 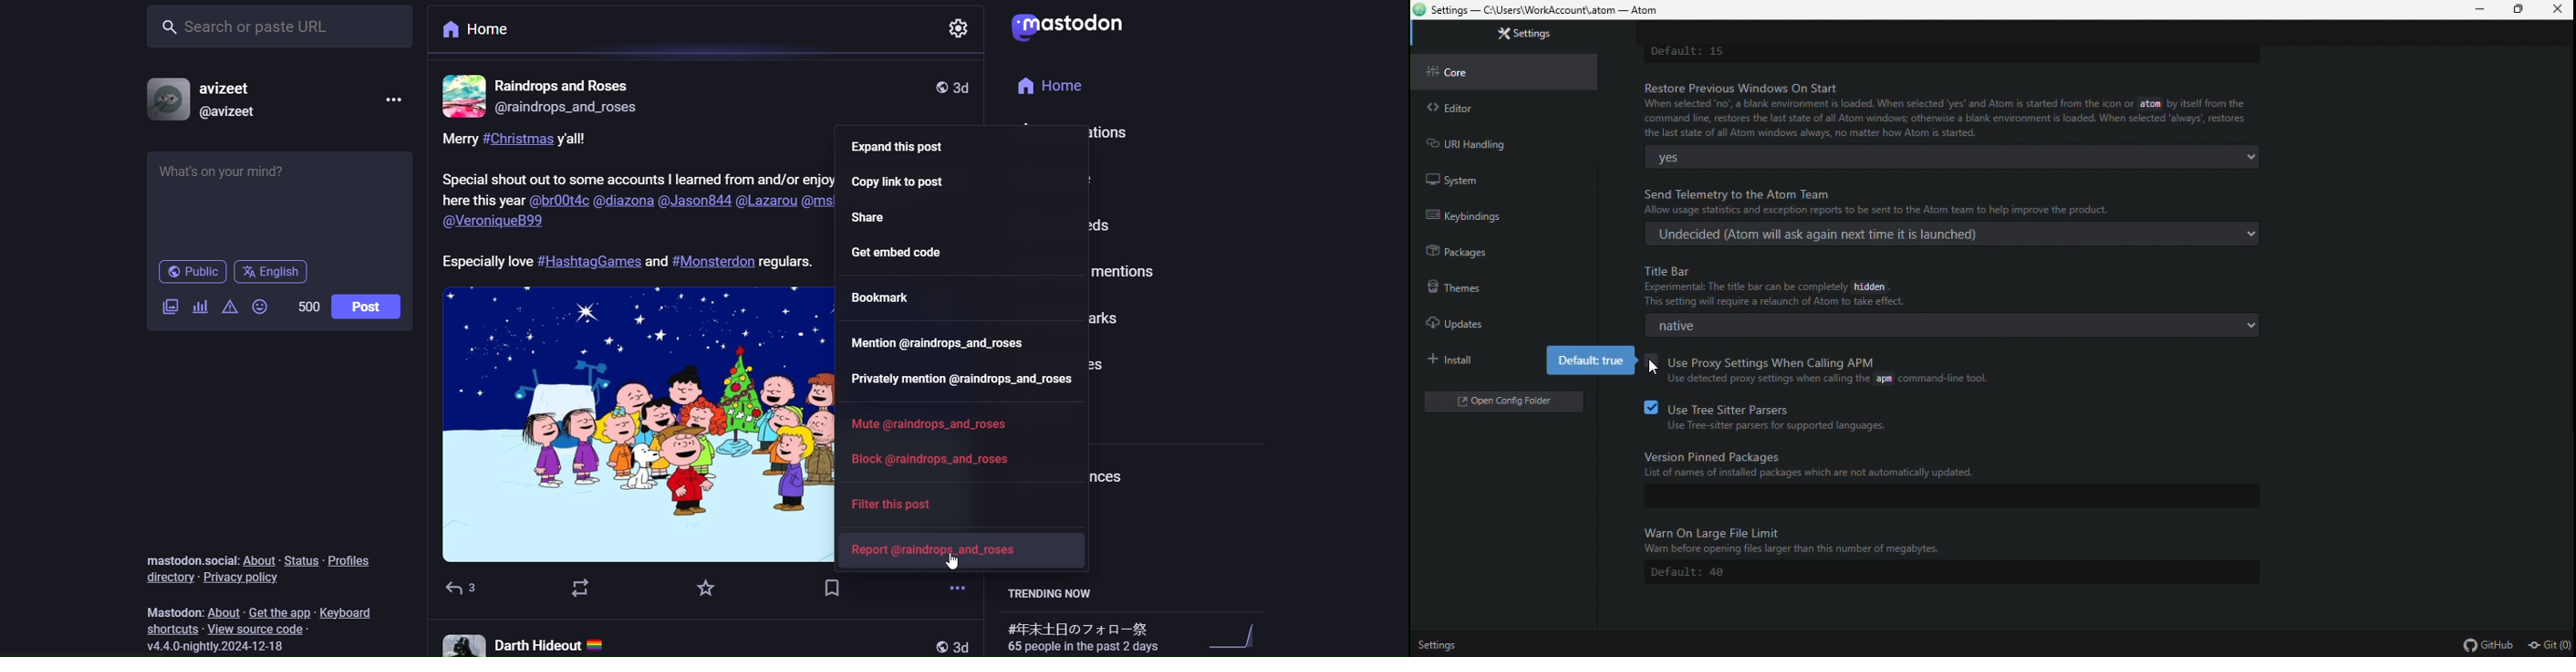 I want to click on last modified, so click(x=970, y=88).